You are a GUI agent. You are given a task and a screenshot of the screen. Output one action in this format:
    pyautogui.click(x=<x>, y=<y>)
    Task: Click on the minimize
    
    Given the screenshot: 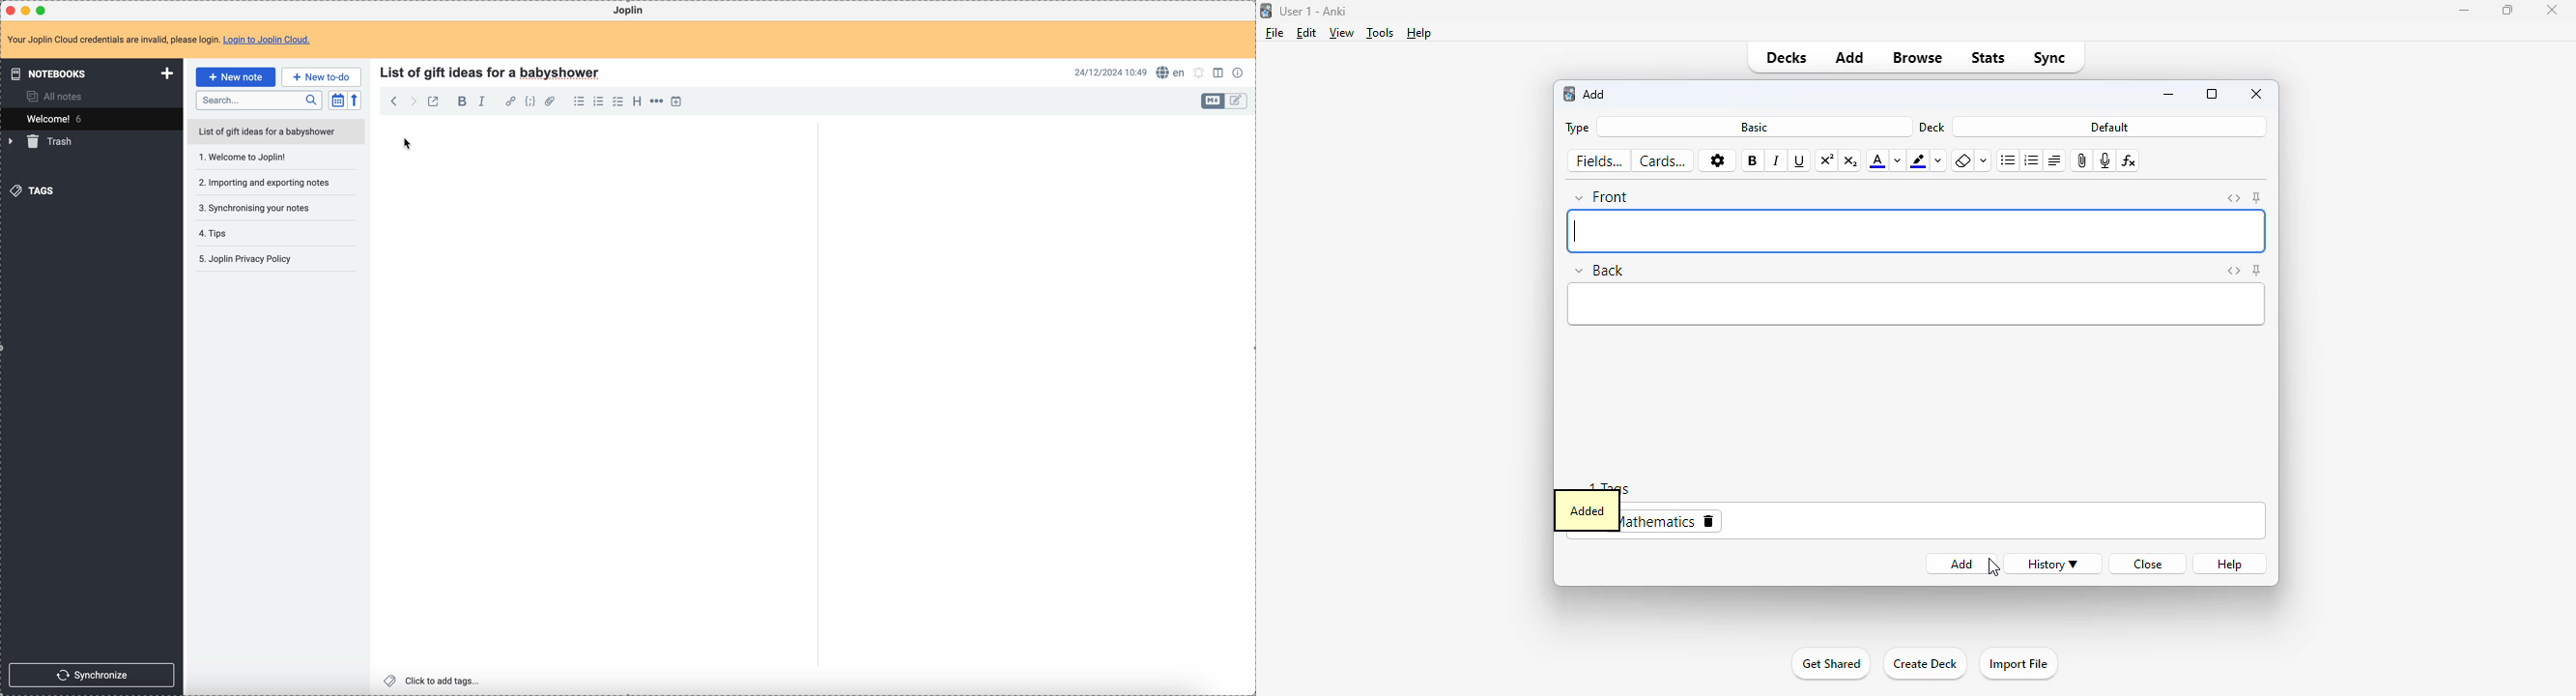 What is the action you would take?
    pyautogui.click(x=2463, y=11)
    